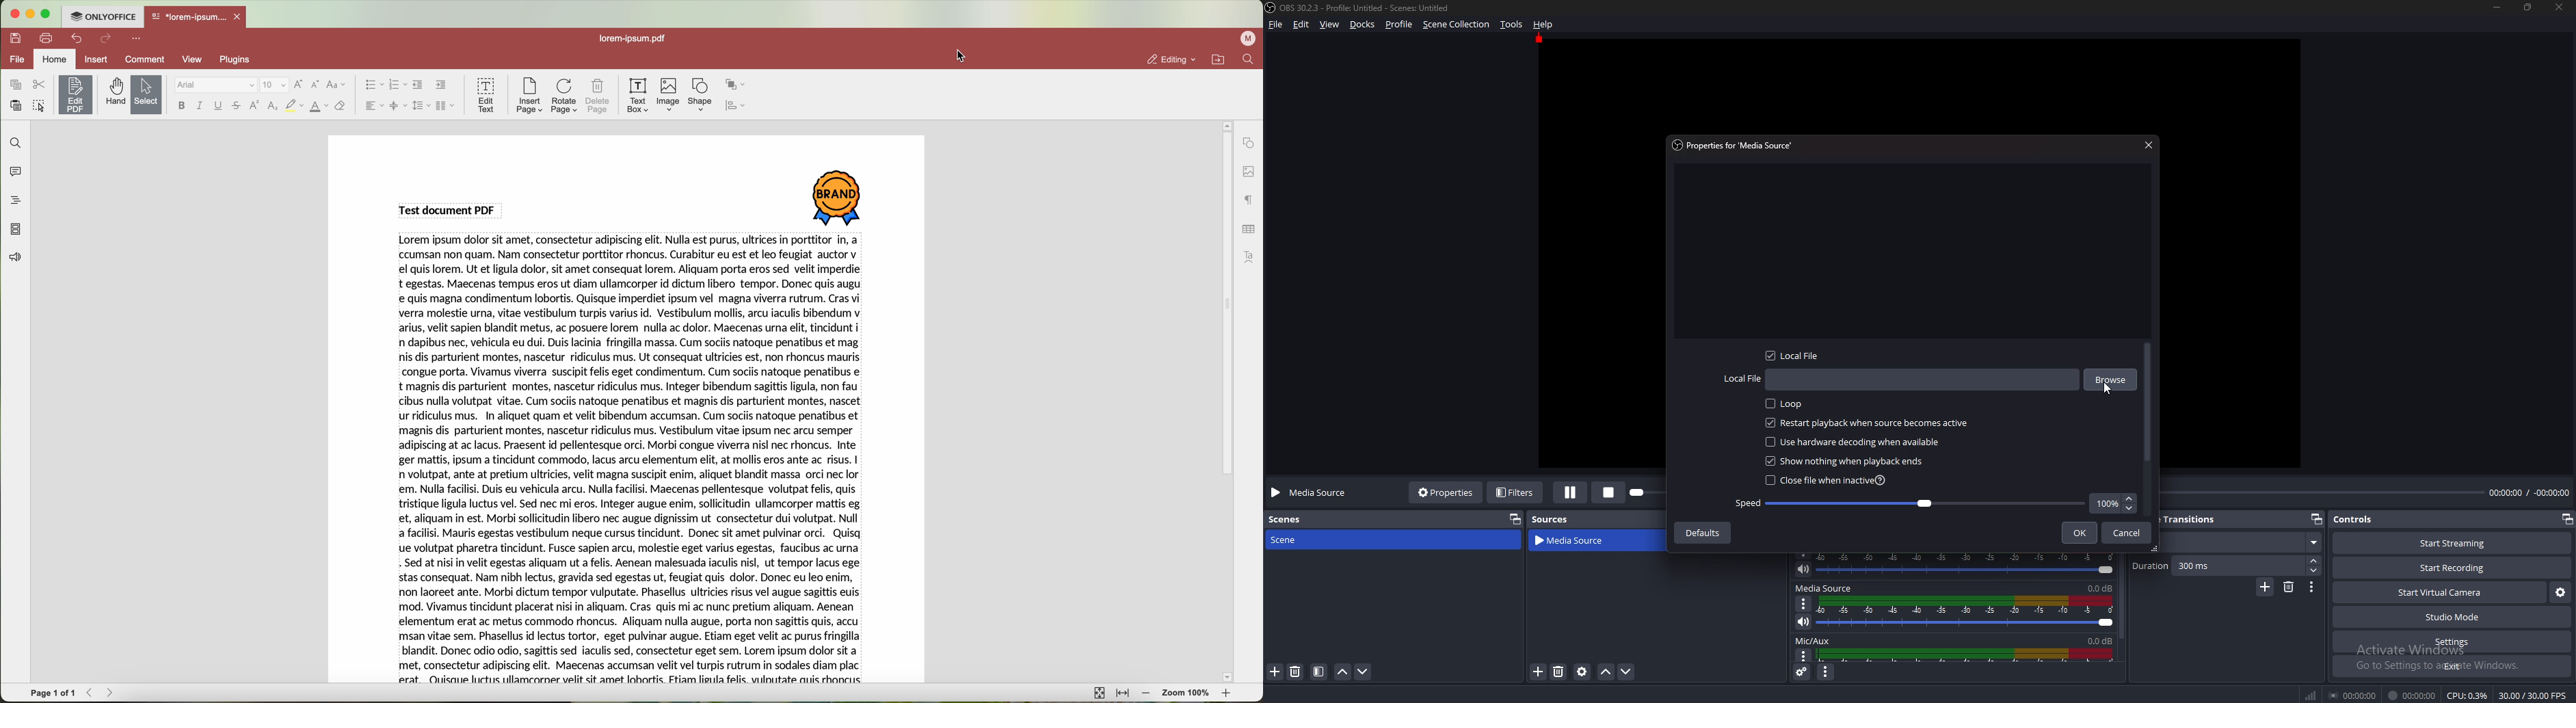  What do you see at coordinates (1342, 674) in the screenshot?
I see `Move scene up` at bounding box center [1342, 674].